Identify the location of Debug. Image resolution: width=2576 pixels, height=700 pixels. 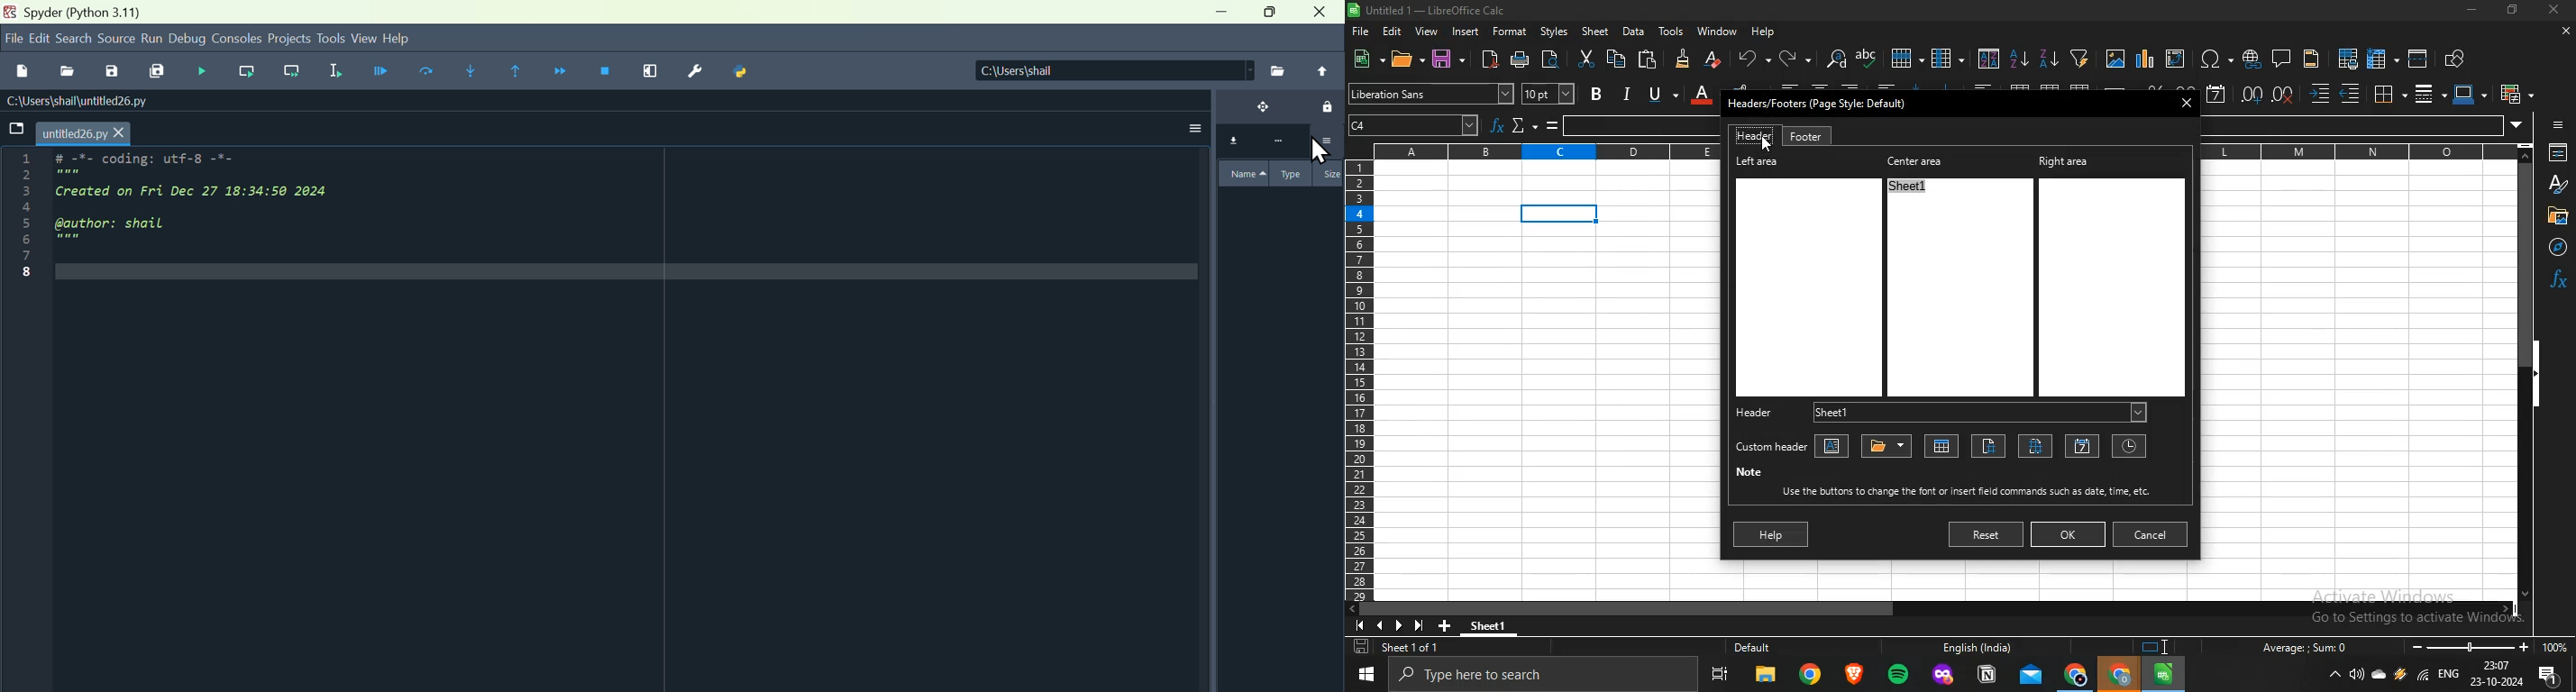
(200, 71).